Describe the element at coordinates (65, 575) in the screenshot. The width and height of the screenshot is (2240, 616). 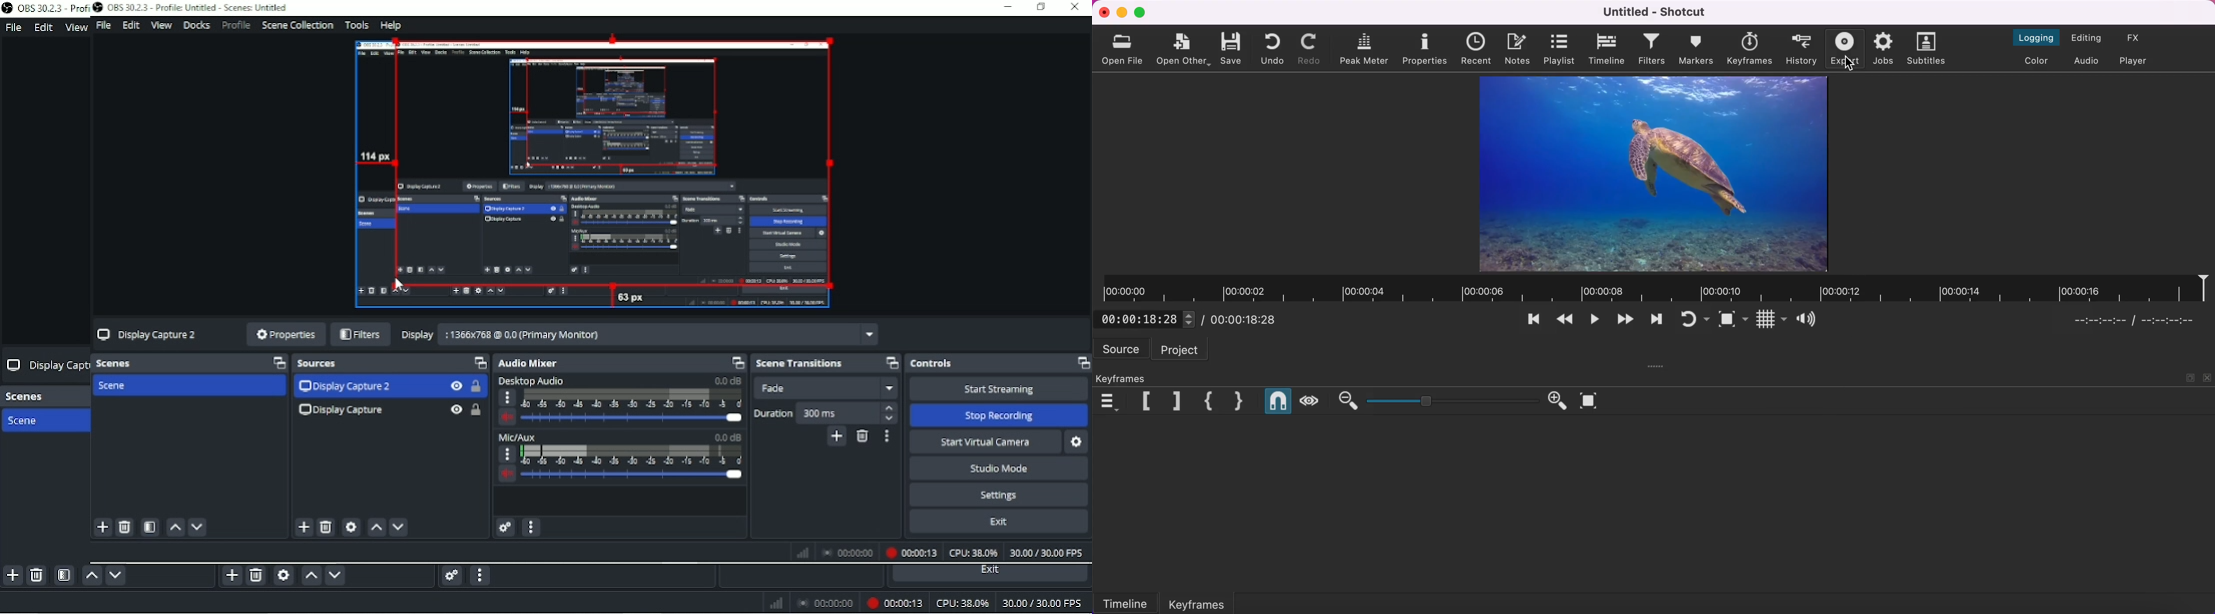
I see `Open scene filters` at that location.